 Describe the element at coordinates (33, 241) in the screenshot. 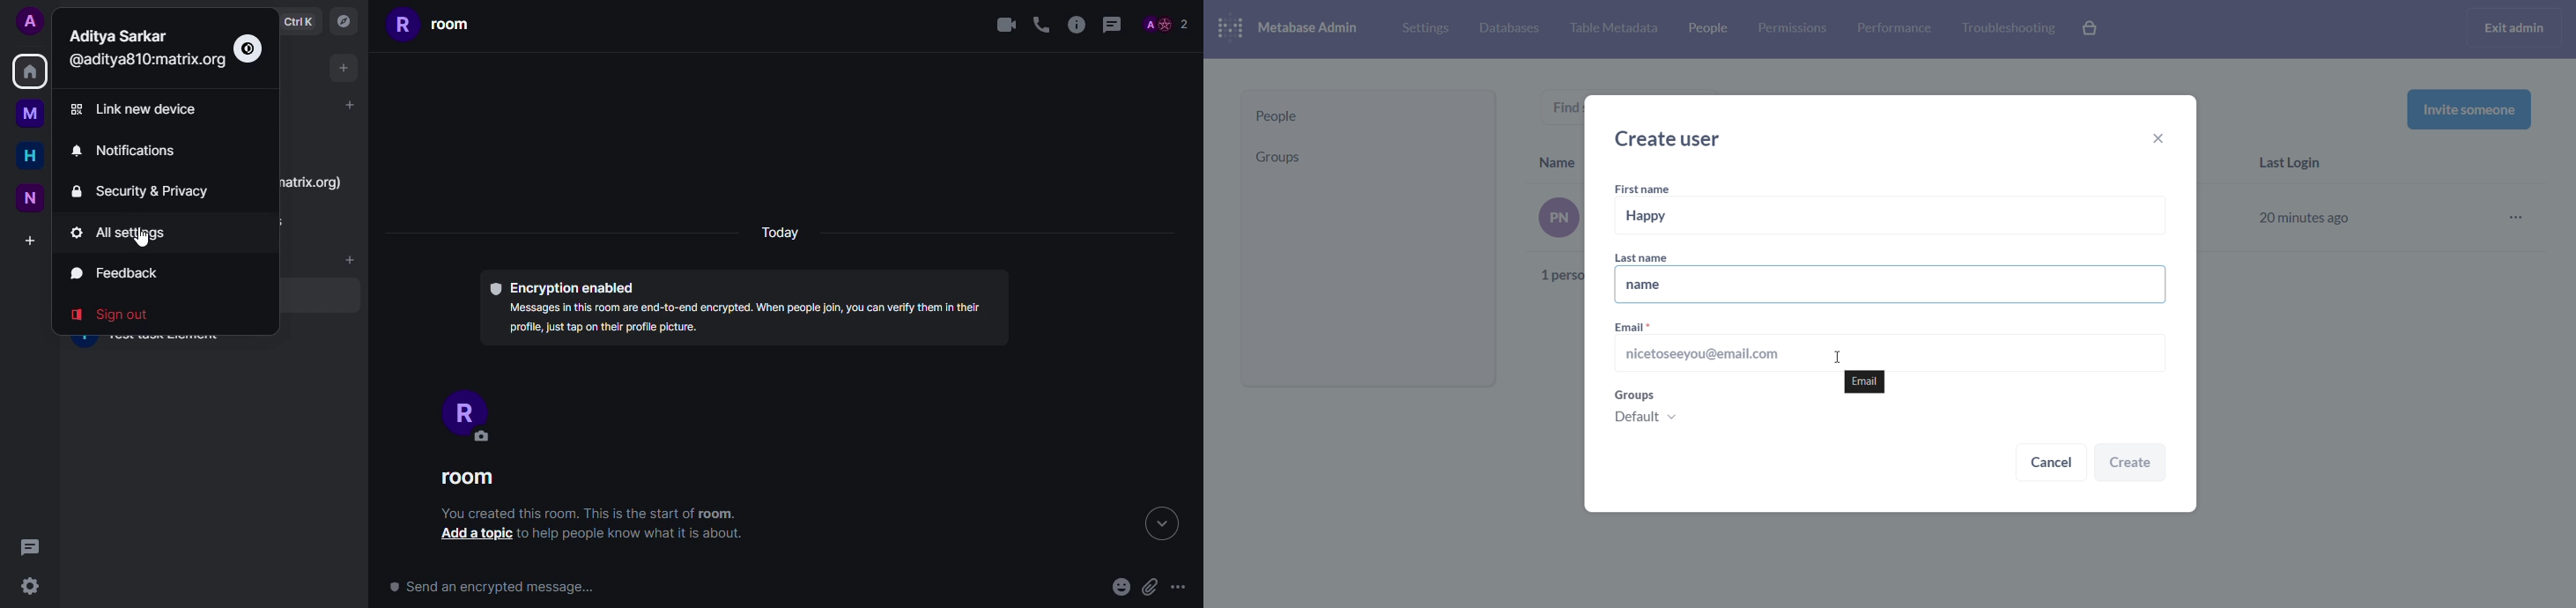

I see `create space` at that location.